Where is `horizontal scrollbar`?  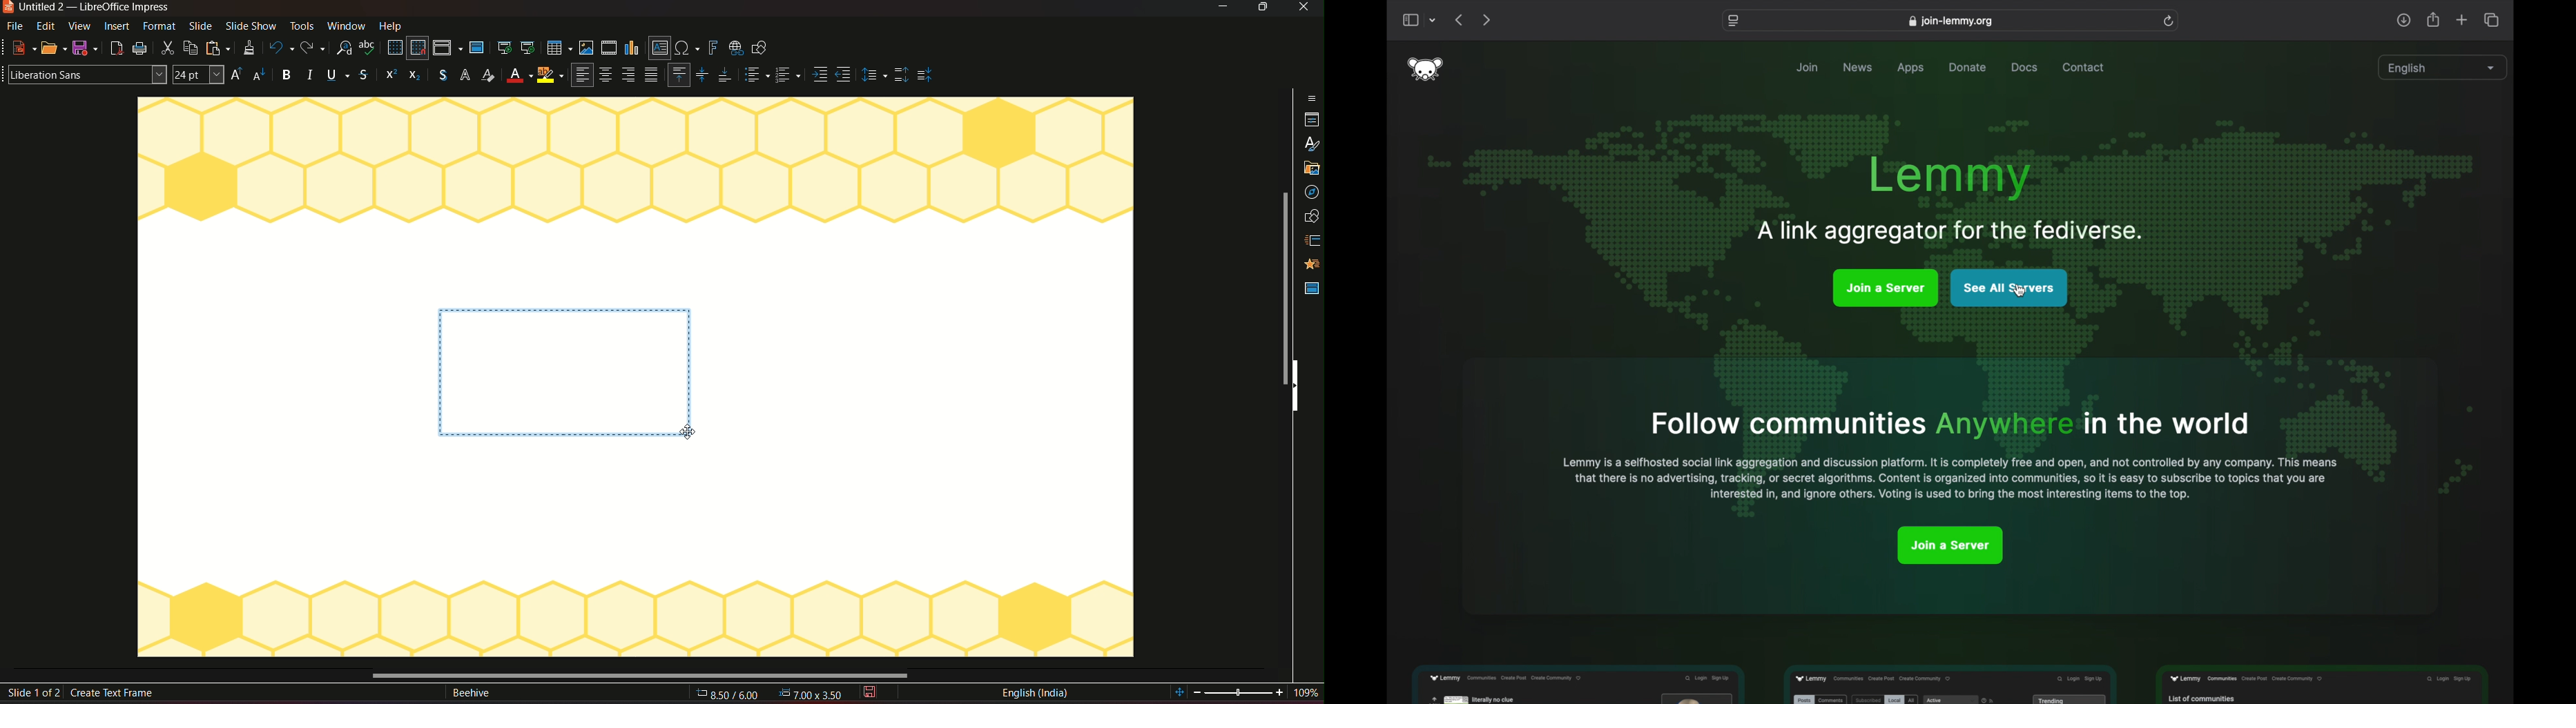 horizontal scrollbar is located at coordinates (644, 675).